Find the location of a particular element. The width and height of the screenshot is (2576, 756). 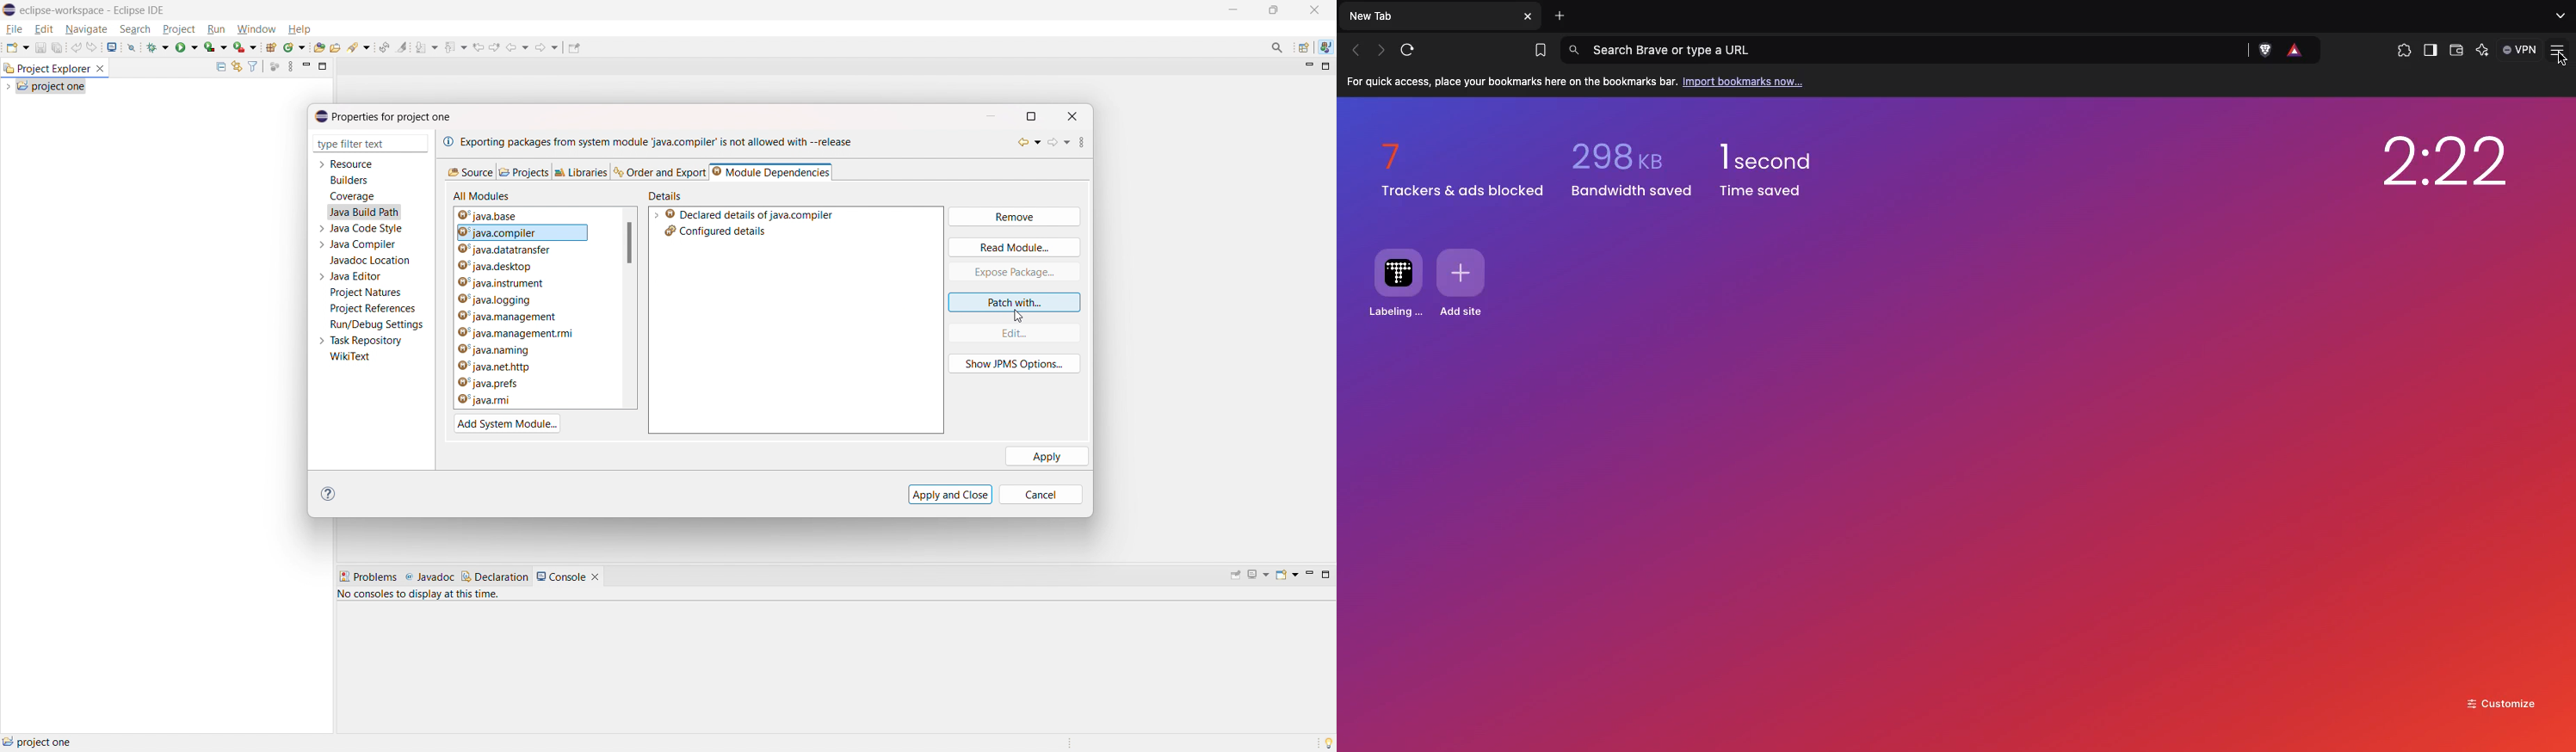

open console is located at coordinates (1287, 574).